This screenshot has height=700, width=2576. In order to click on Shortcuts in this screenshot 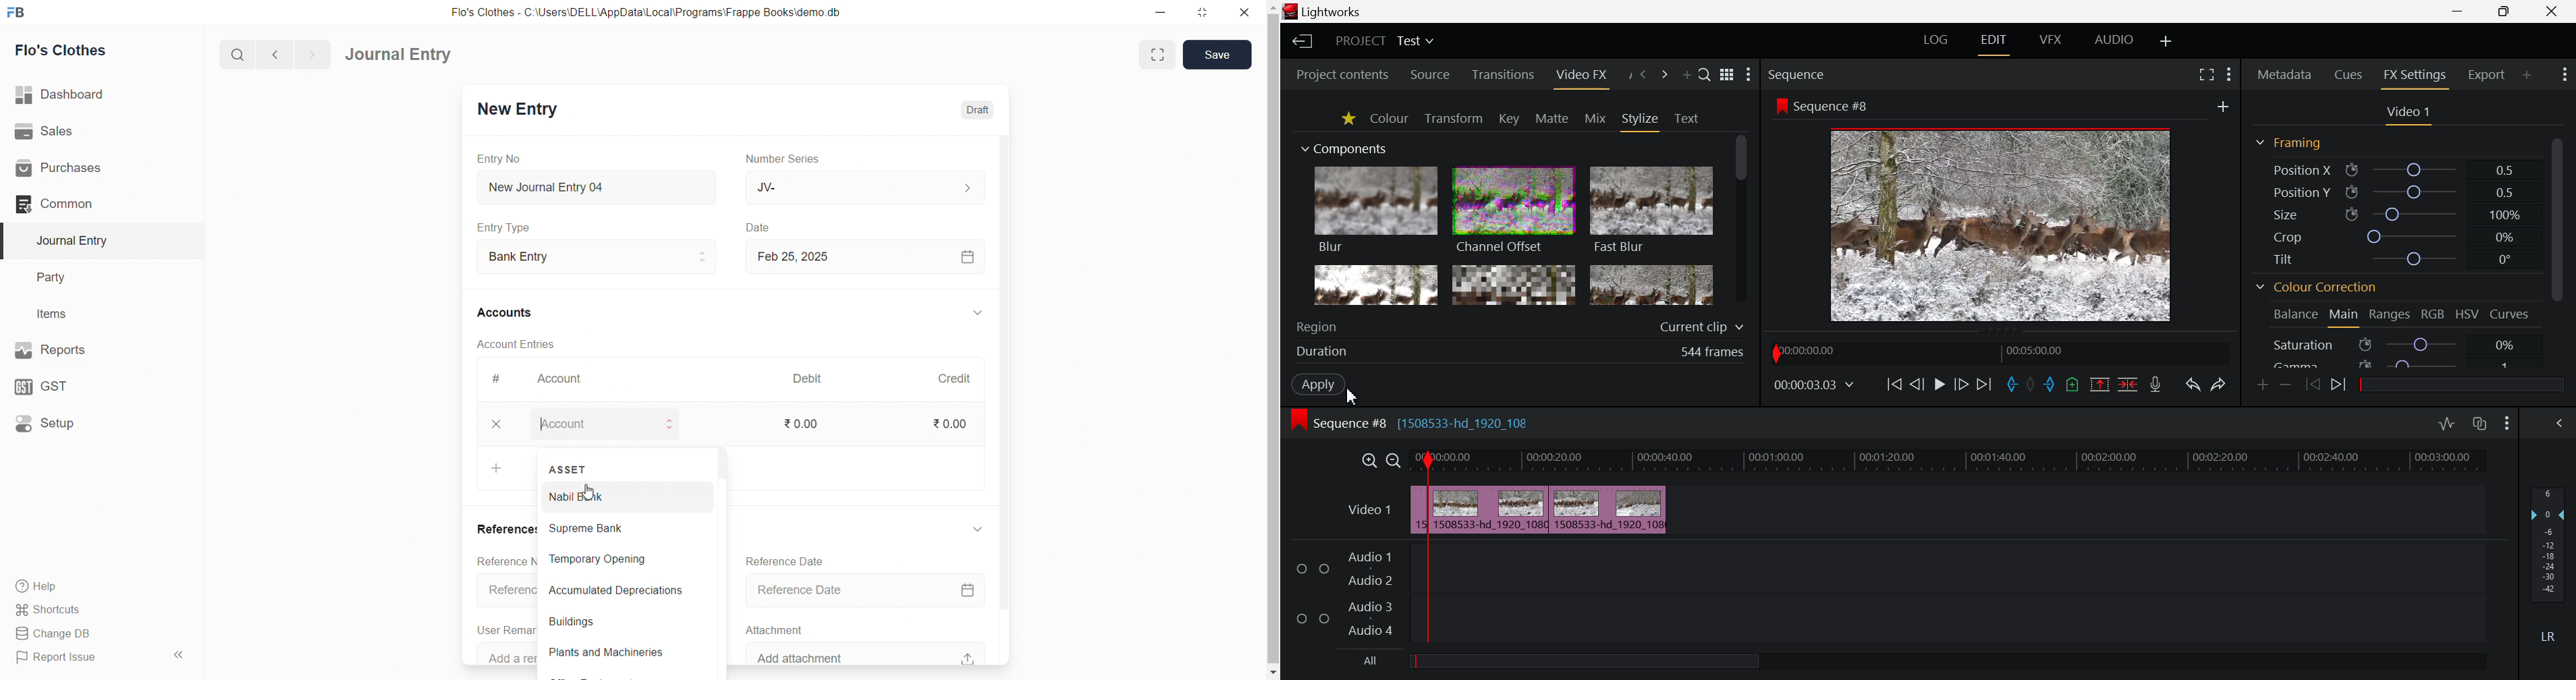, I will do `click(97, 609)`.